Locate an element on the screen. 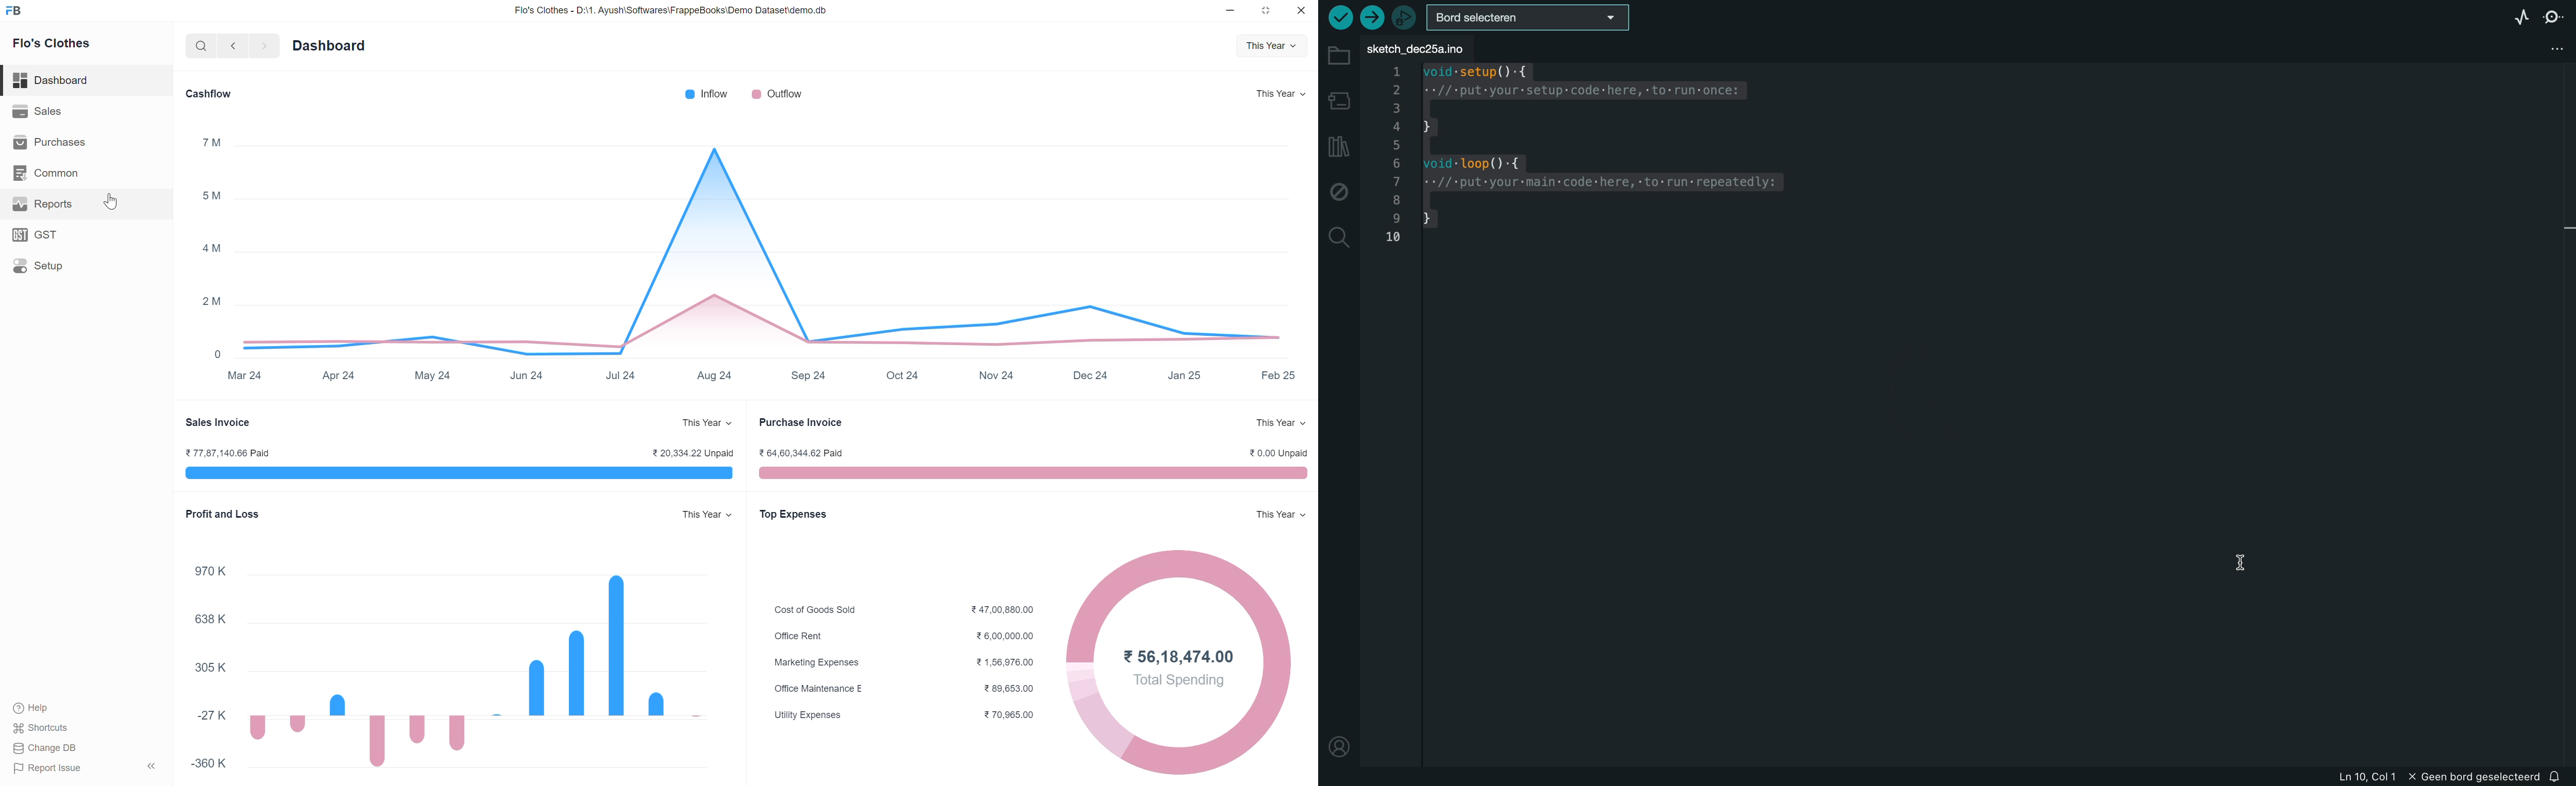  top expenses is located at coordinates (808, 515).